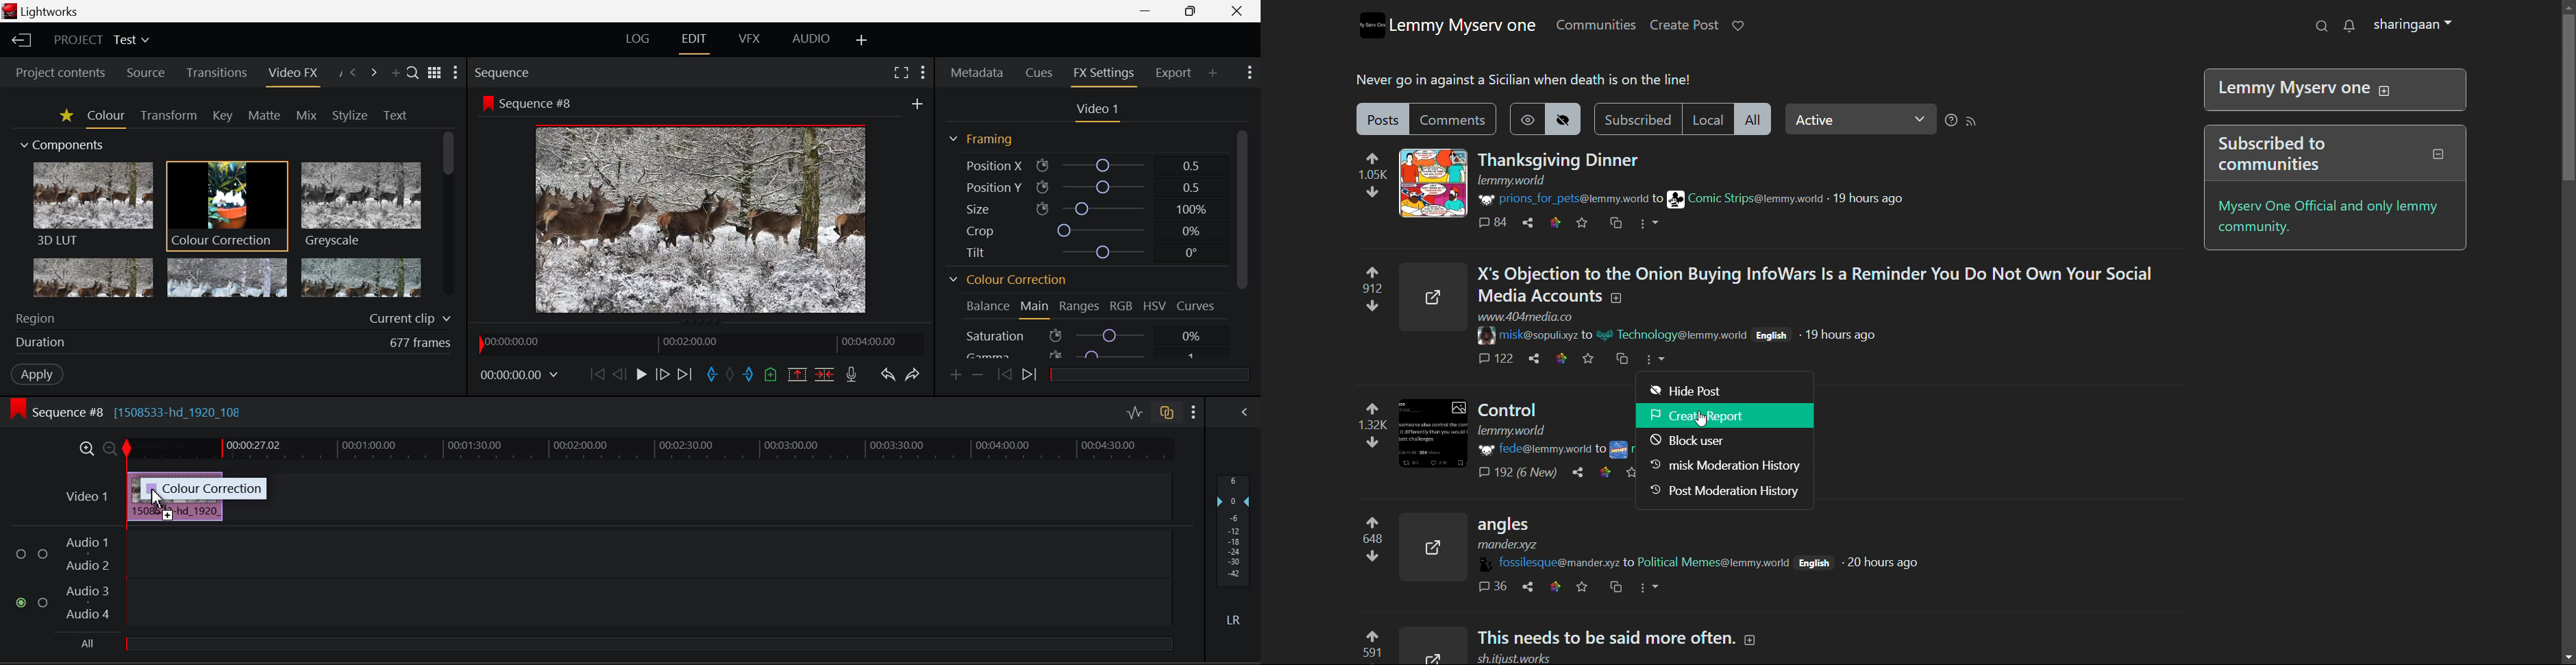  I want to click on post on "Thanksgiving Dinner", so click(1560, 160).